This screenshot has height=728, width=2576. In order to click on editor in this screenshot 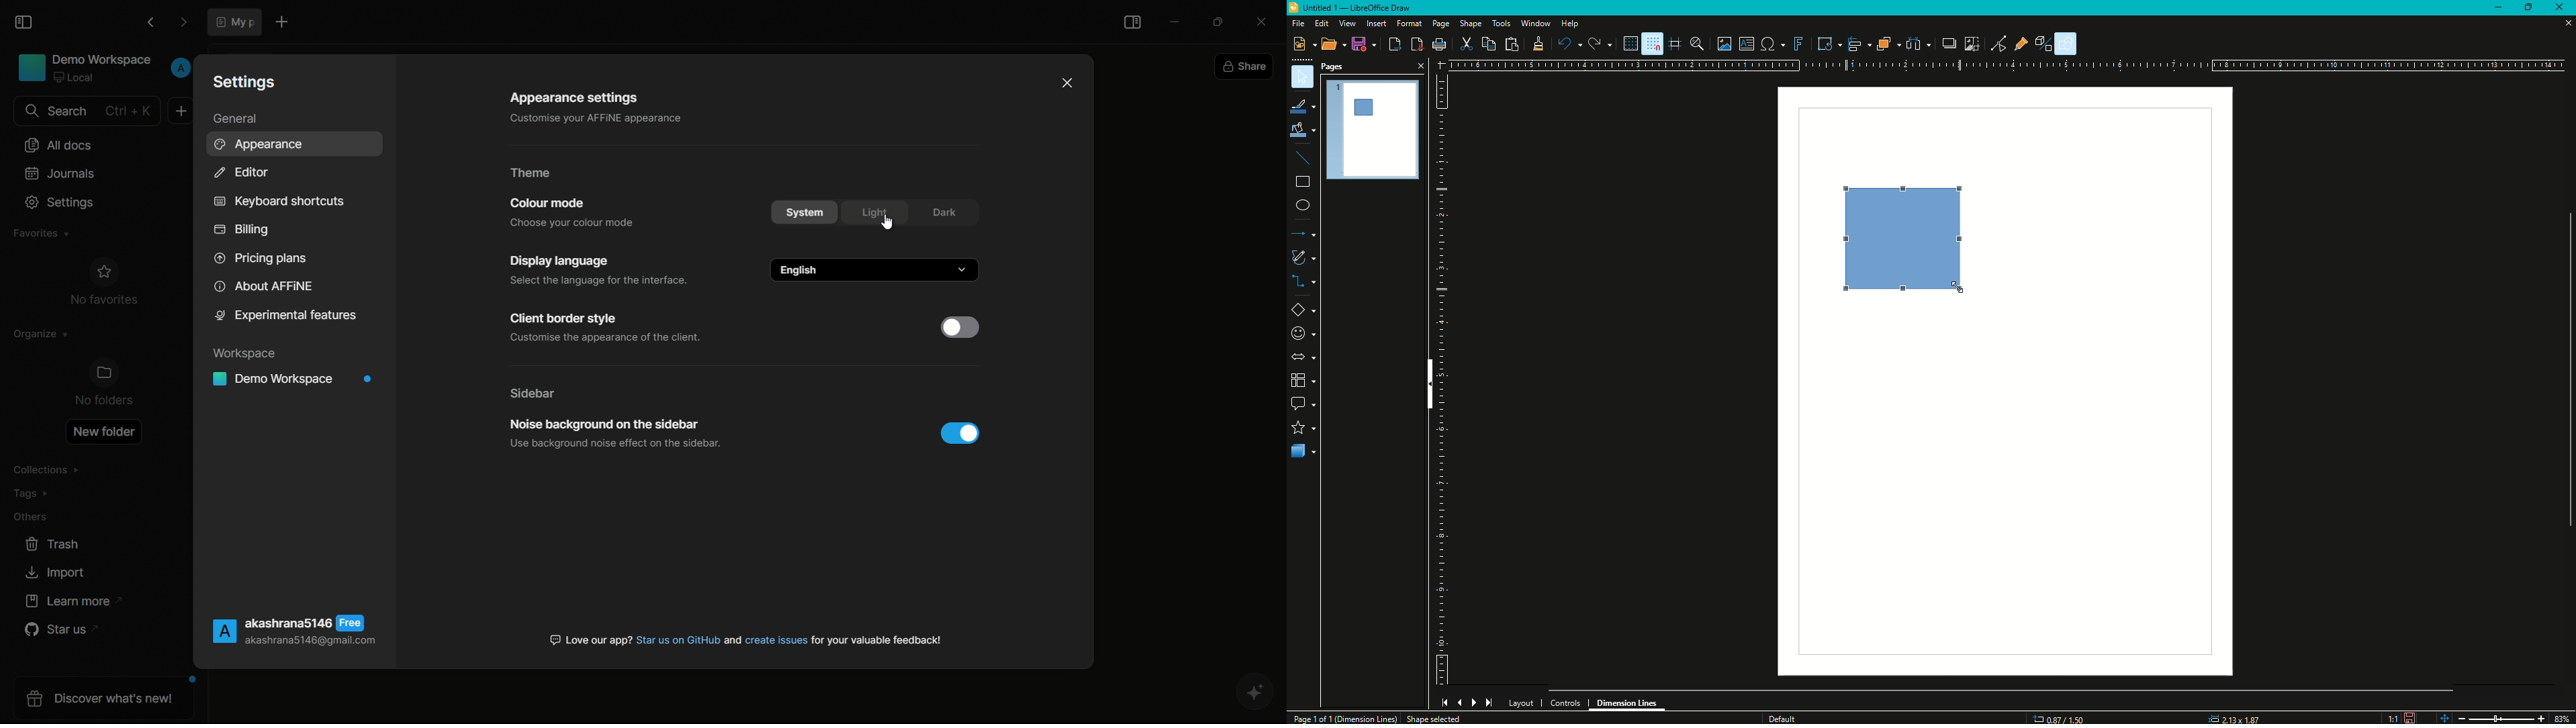, I will do `click(240, 172)`.